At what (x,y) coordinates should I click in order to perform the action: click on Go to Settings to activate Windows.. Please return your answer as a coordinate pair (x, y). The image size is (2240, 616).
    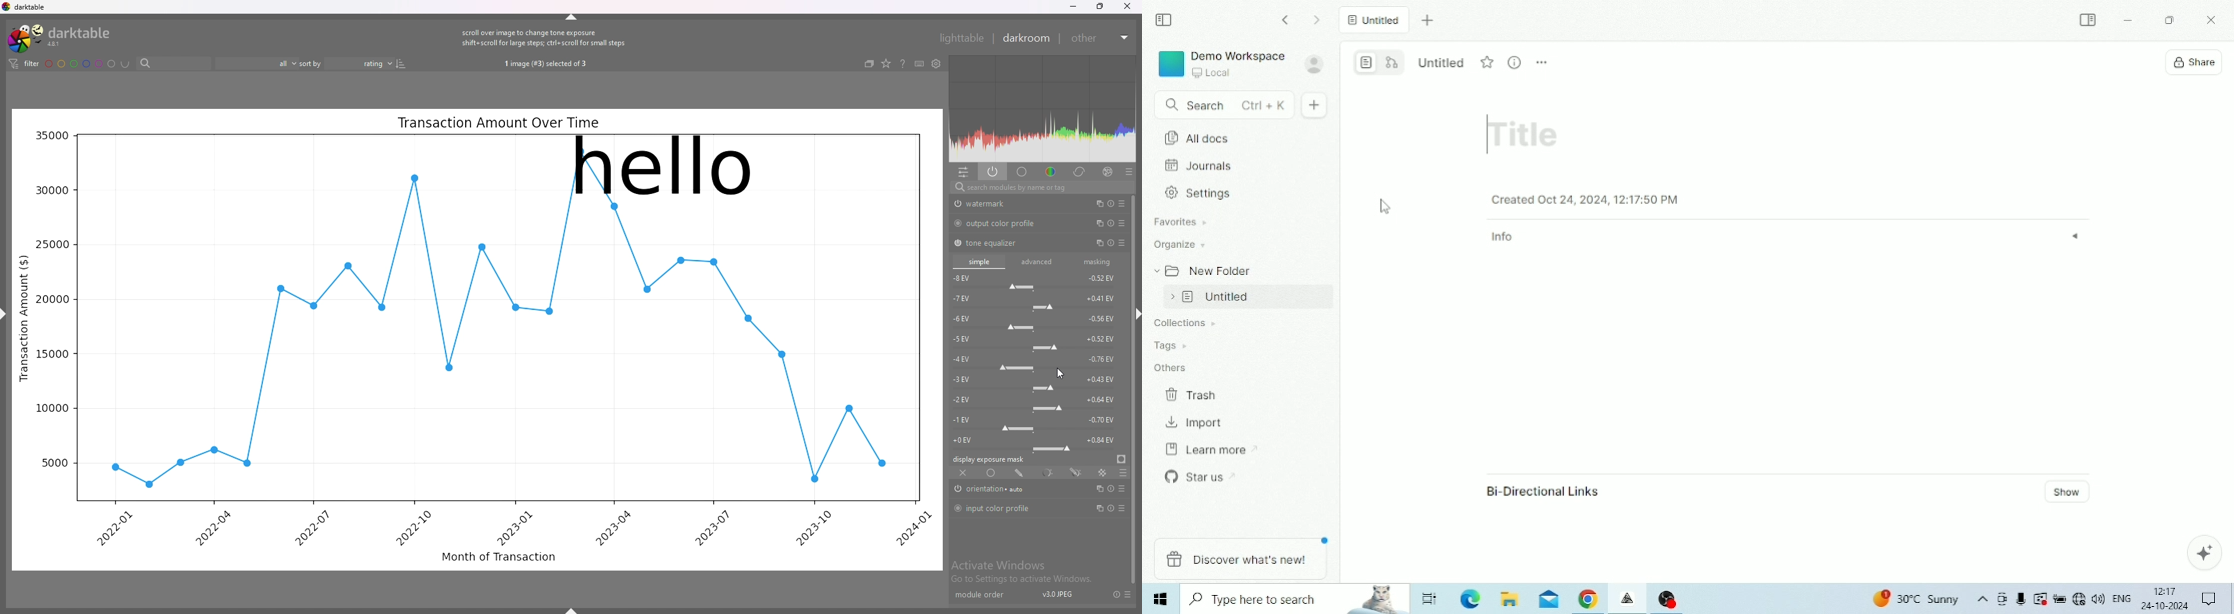
    Looking at the image, I should click on (1023, 580).